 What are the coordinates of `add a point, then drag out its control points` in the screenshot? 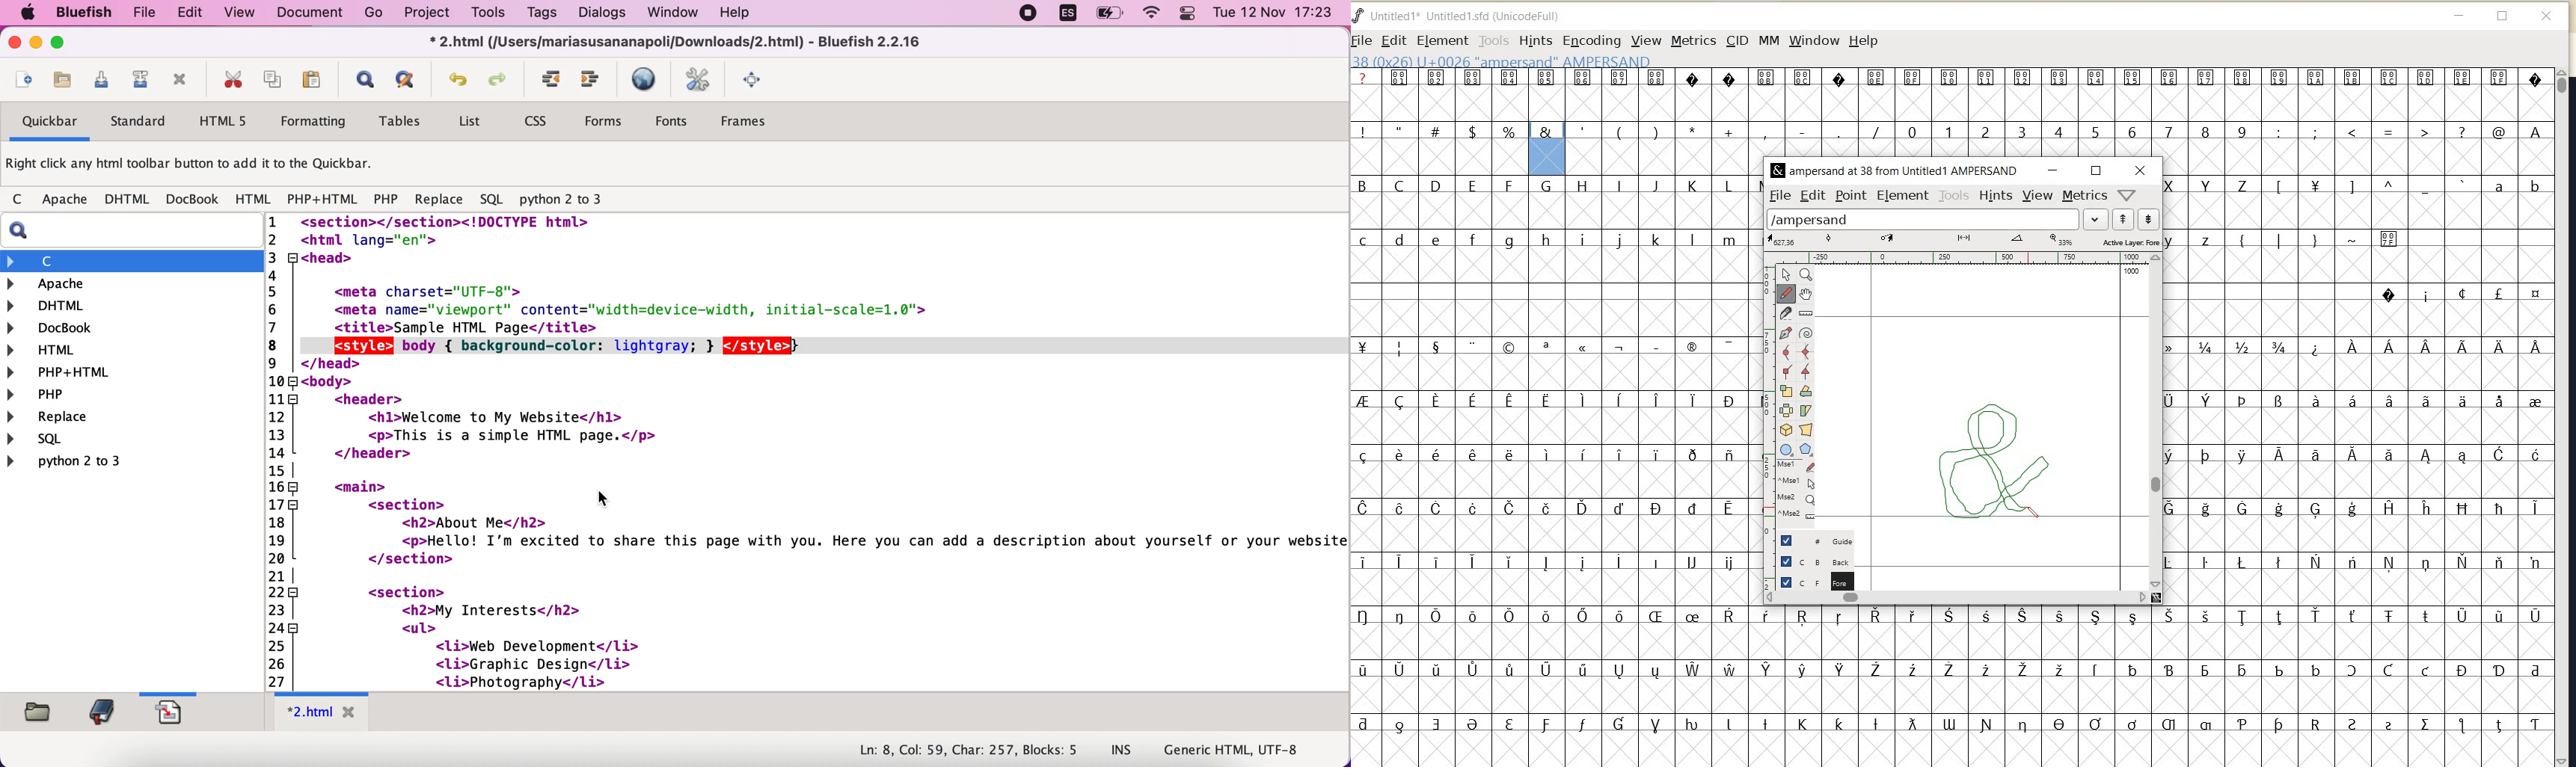 It's located at (1785, 333).